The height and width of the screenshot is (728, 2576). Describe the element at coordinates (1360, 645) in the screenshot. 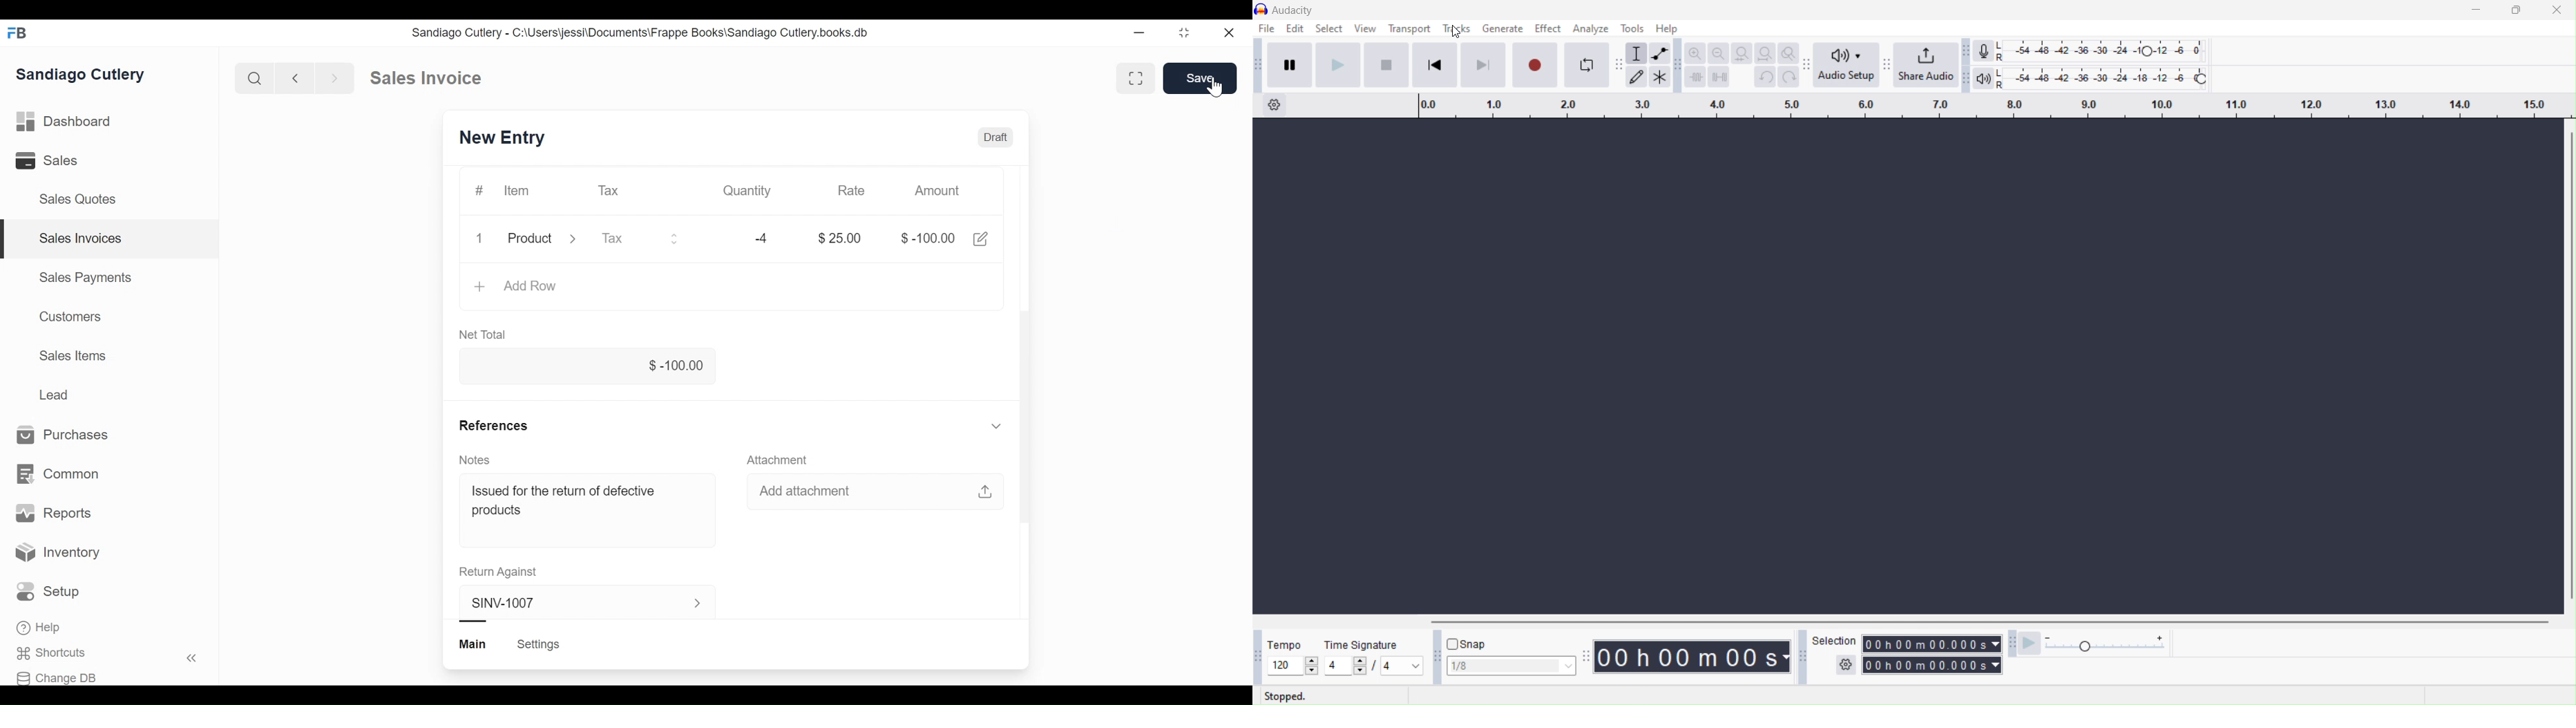

I see `Time signature` at that location.